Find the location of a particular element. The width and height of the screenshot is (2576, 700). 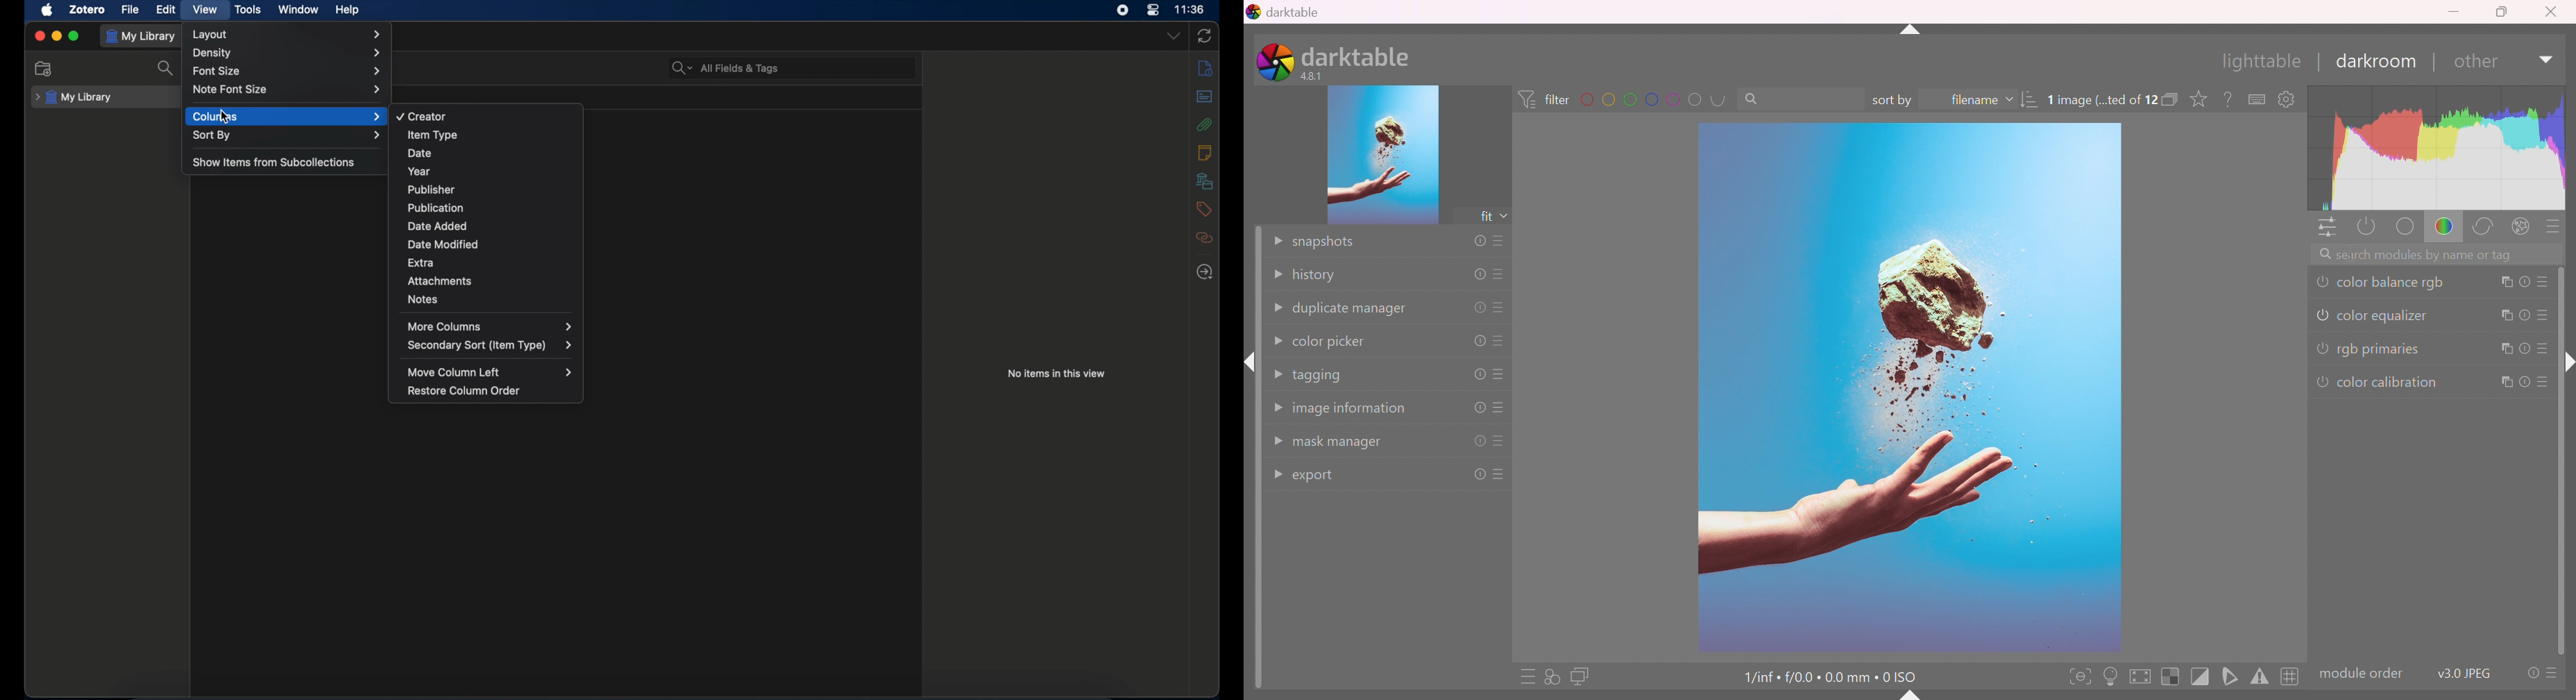

sort by is located at coordinates (287, 135).